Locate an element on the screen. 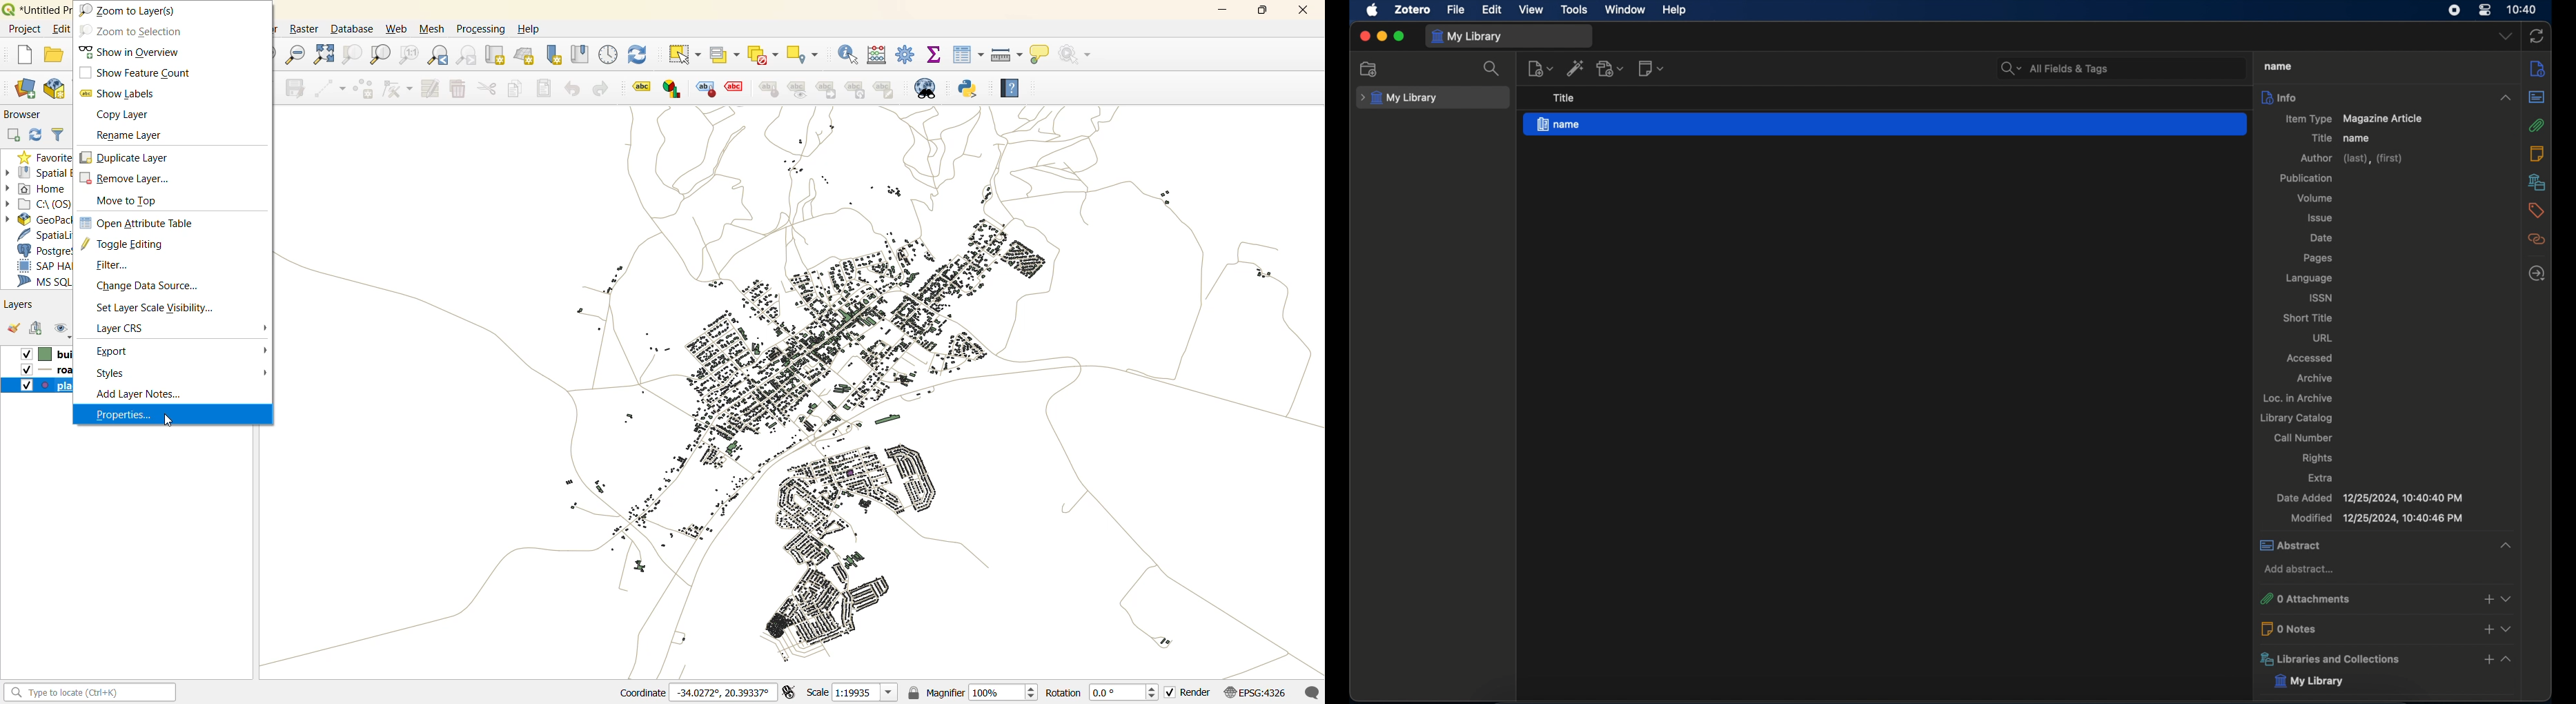 The height and width of the screenshot is (728, 2576). modified is located at coordinates (2377, 518).